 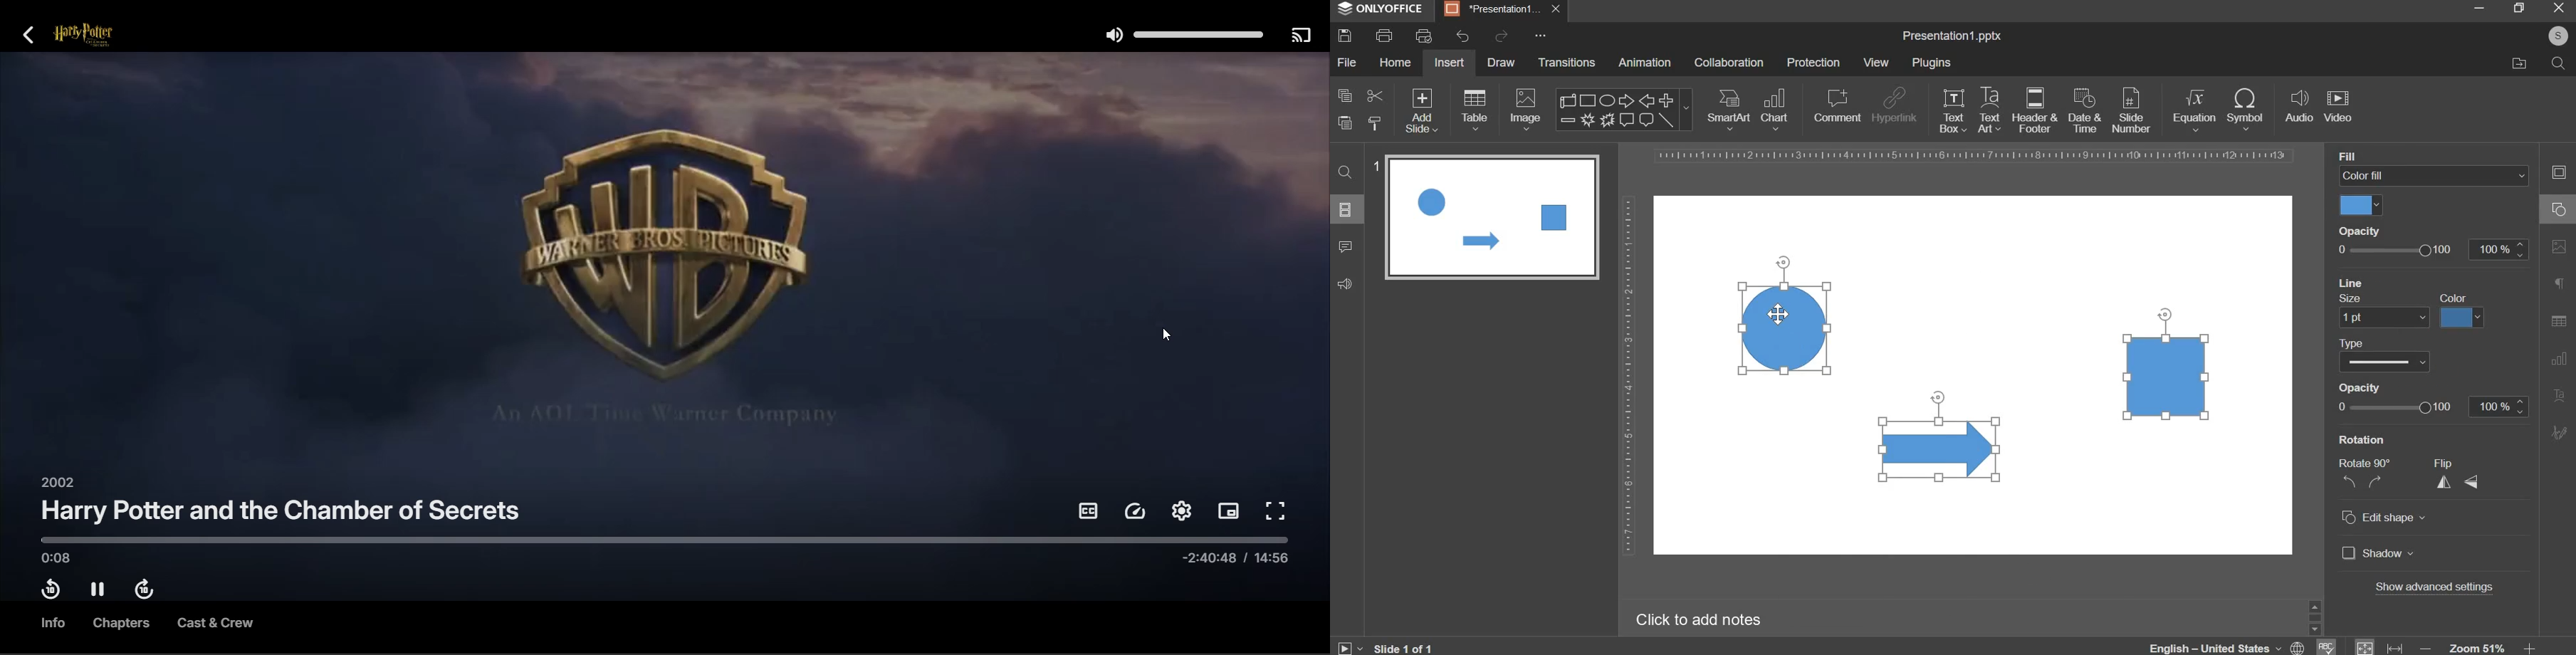 I want to click on rotate, so click(x=1937, y=395).